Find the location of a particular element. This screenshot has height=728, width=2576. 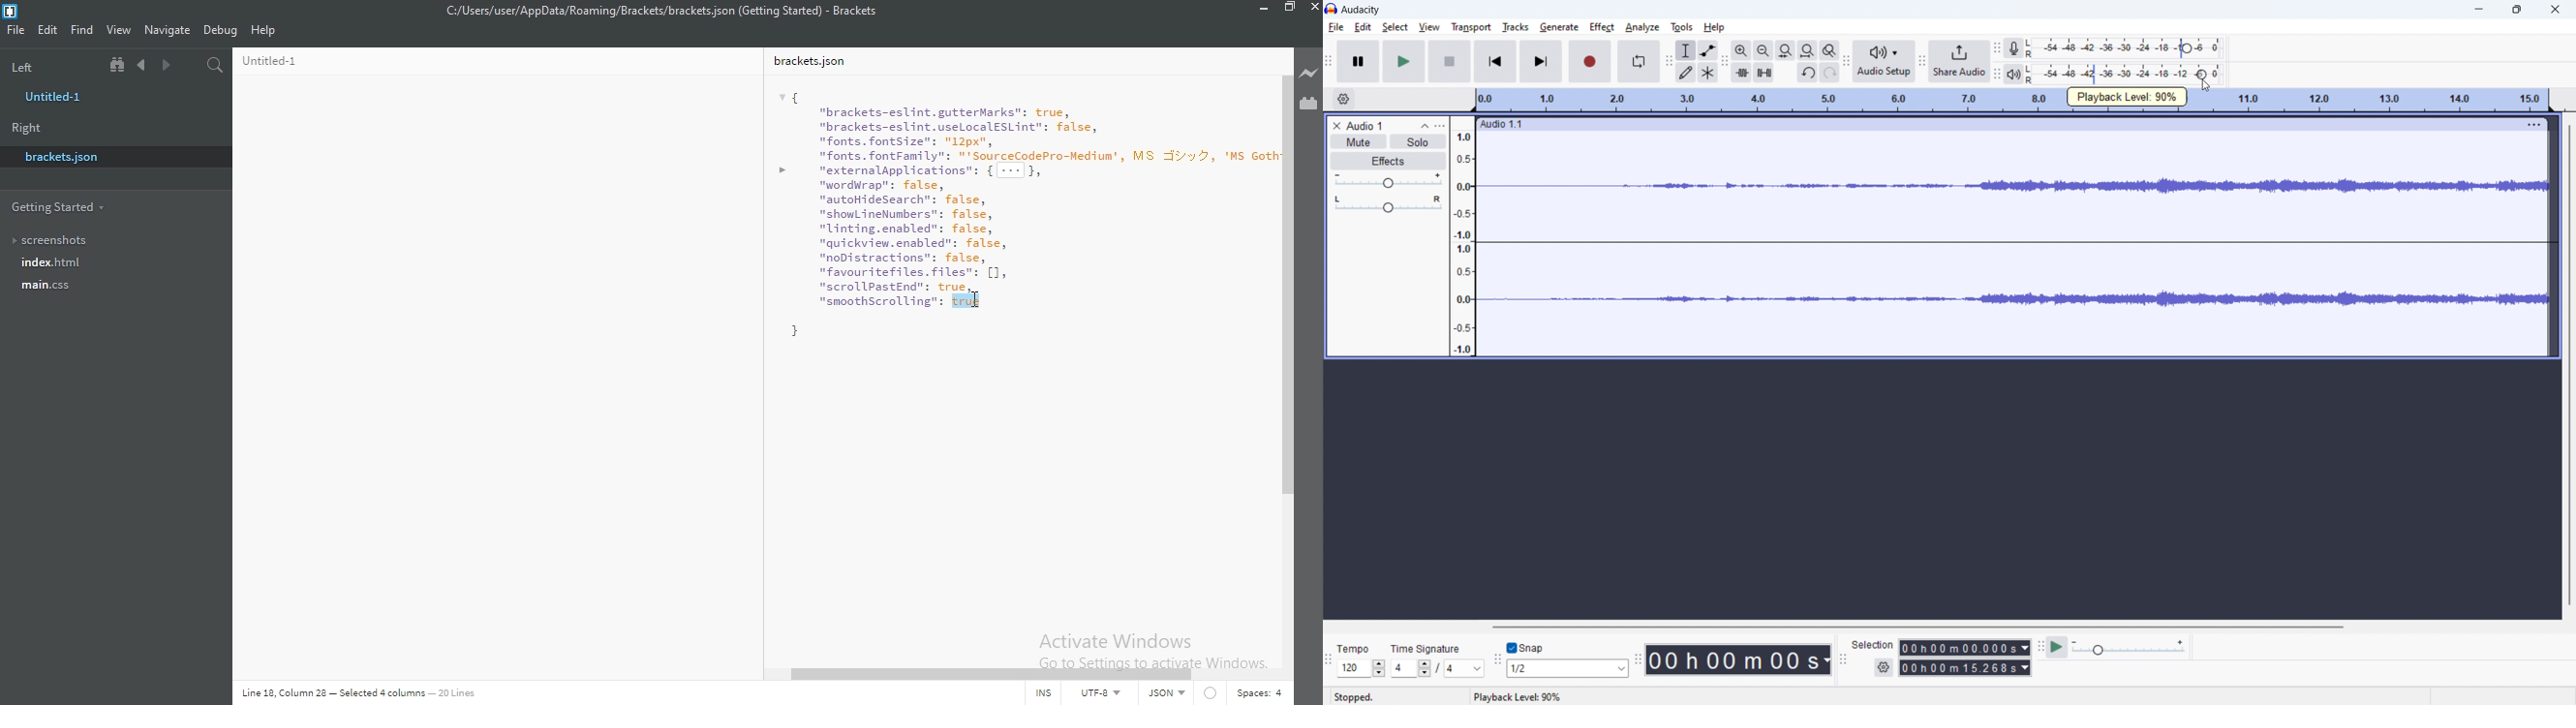

Right is located at coordinates (25, 128).